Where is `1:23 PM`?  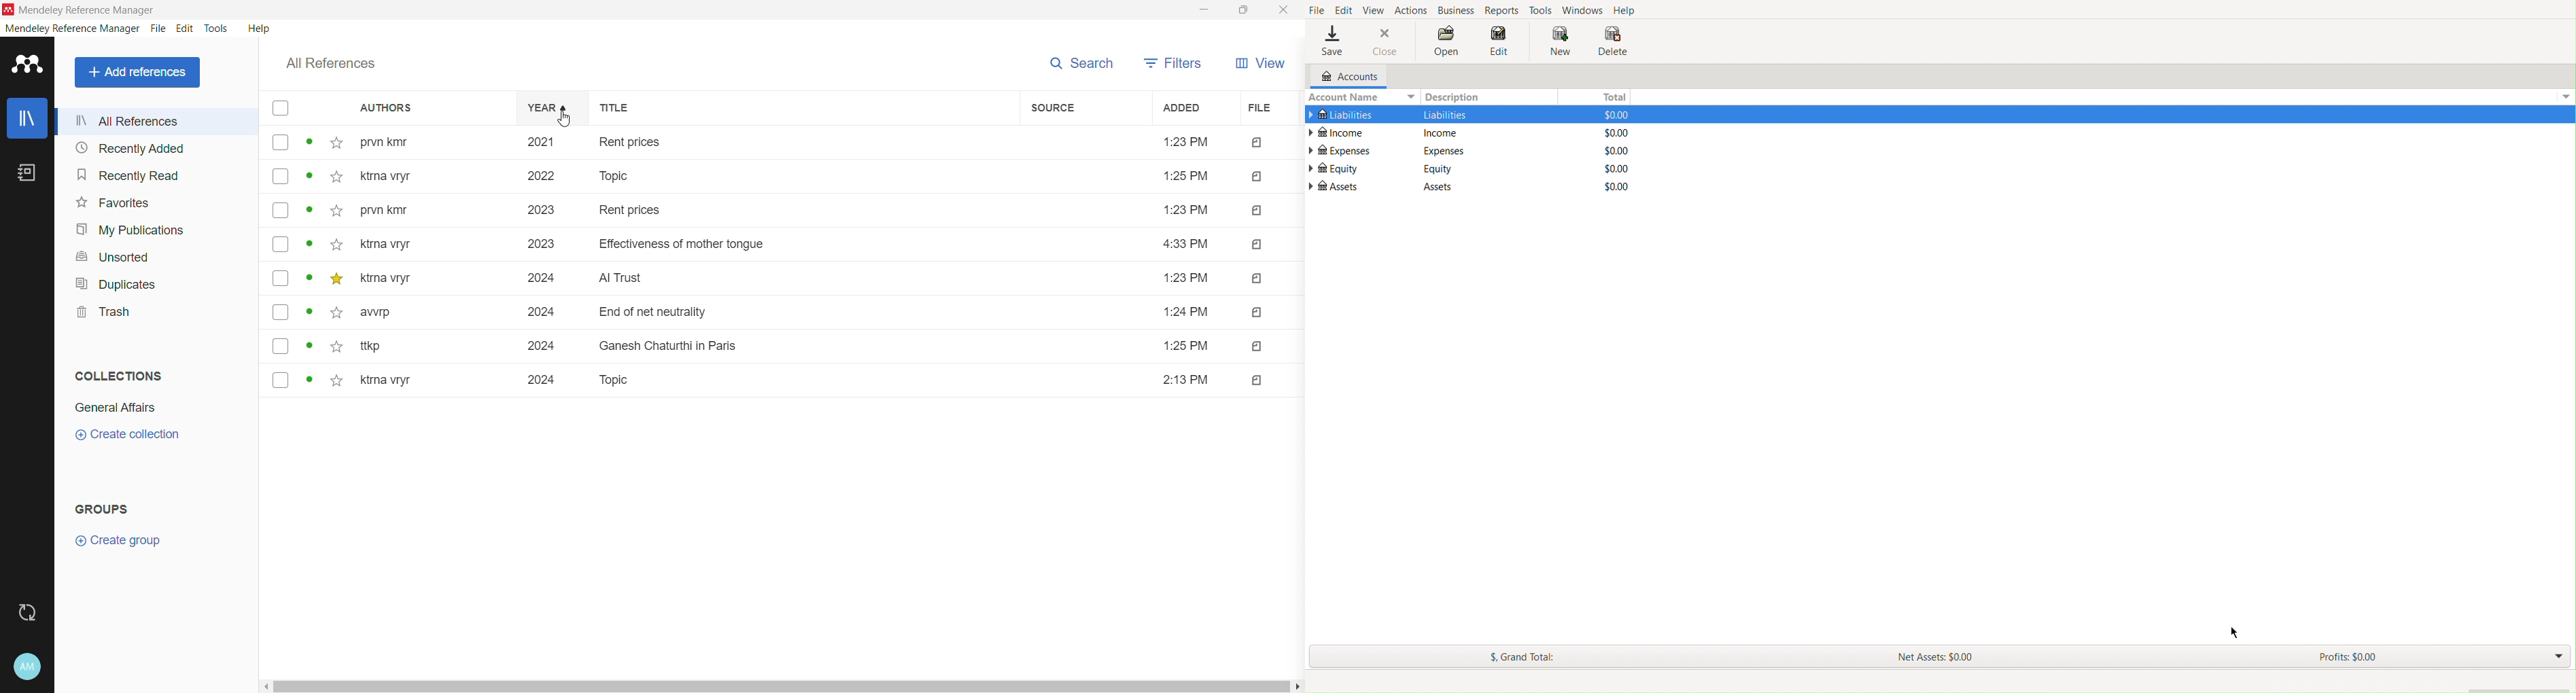 1:23 PM is located at coordinates (1185, 278).